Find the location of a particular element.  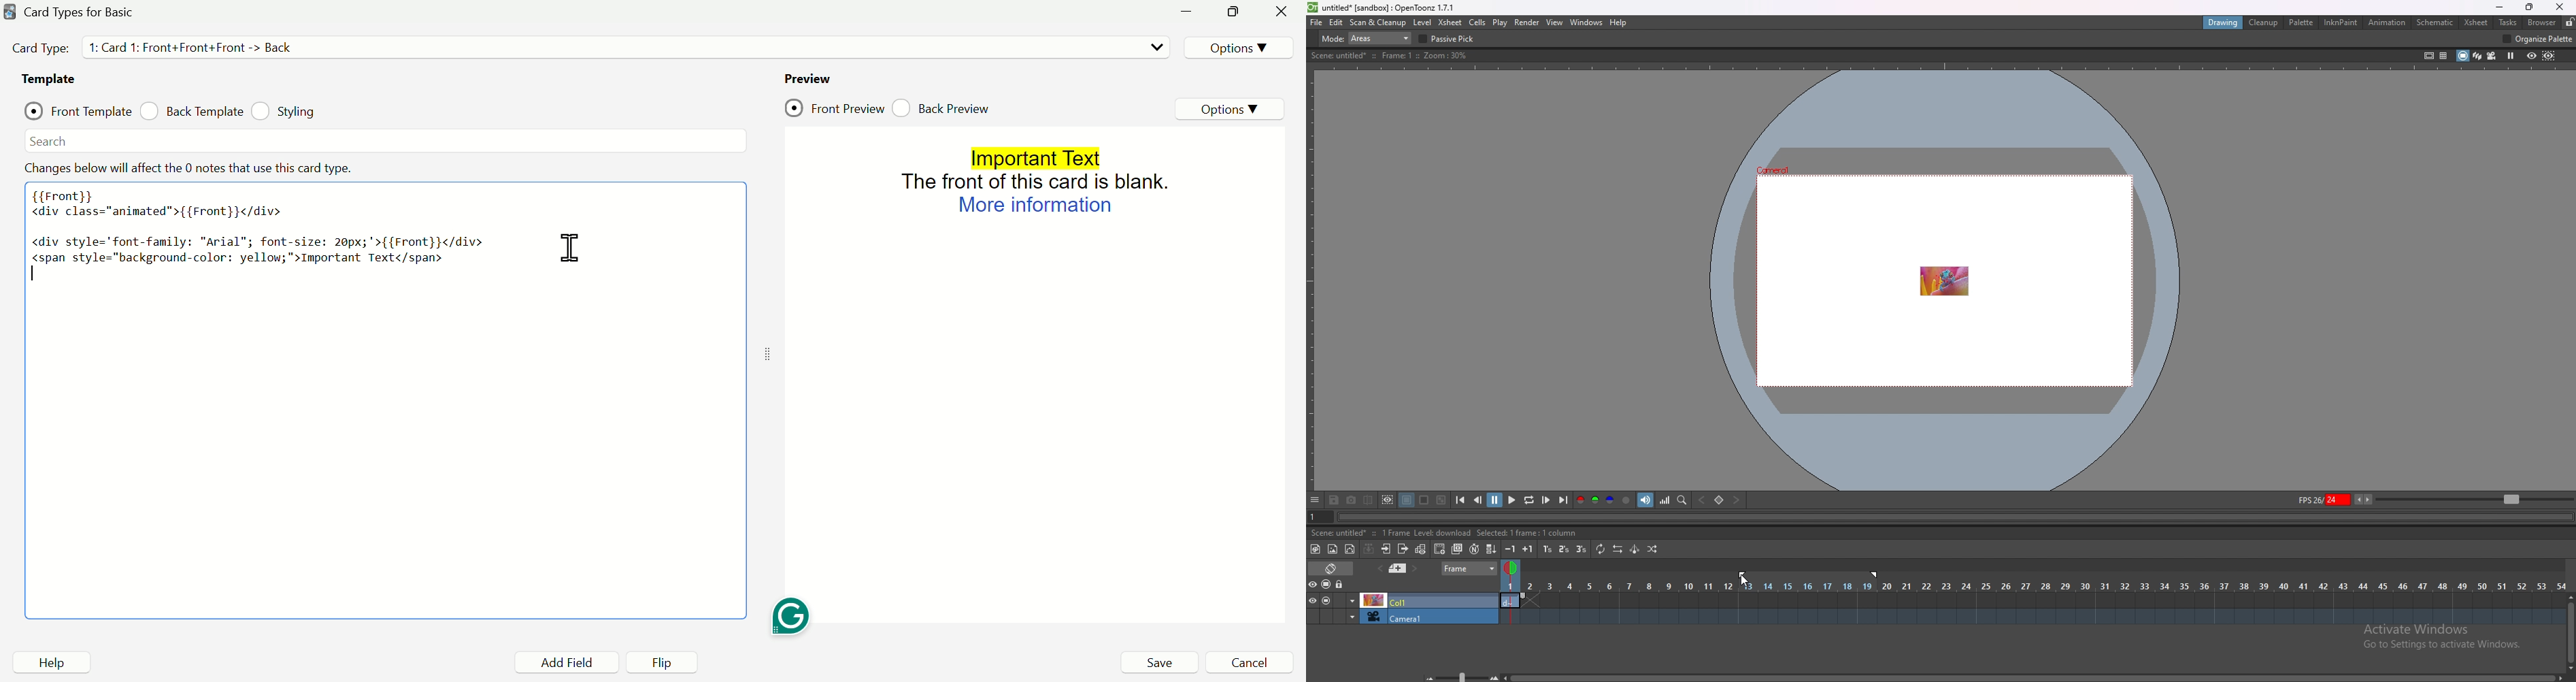

Card type is located at coordinates (624, 47).